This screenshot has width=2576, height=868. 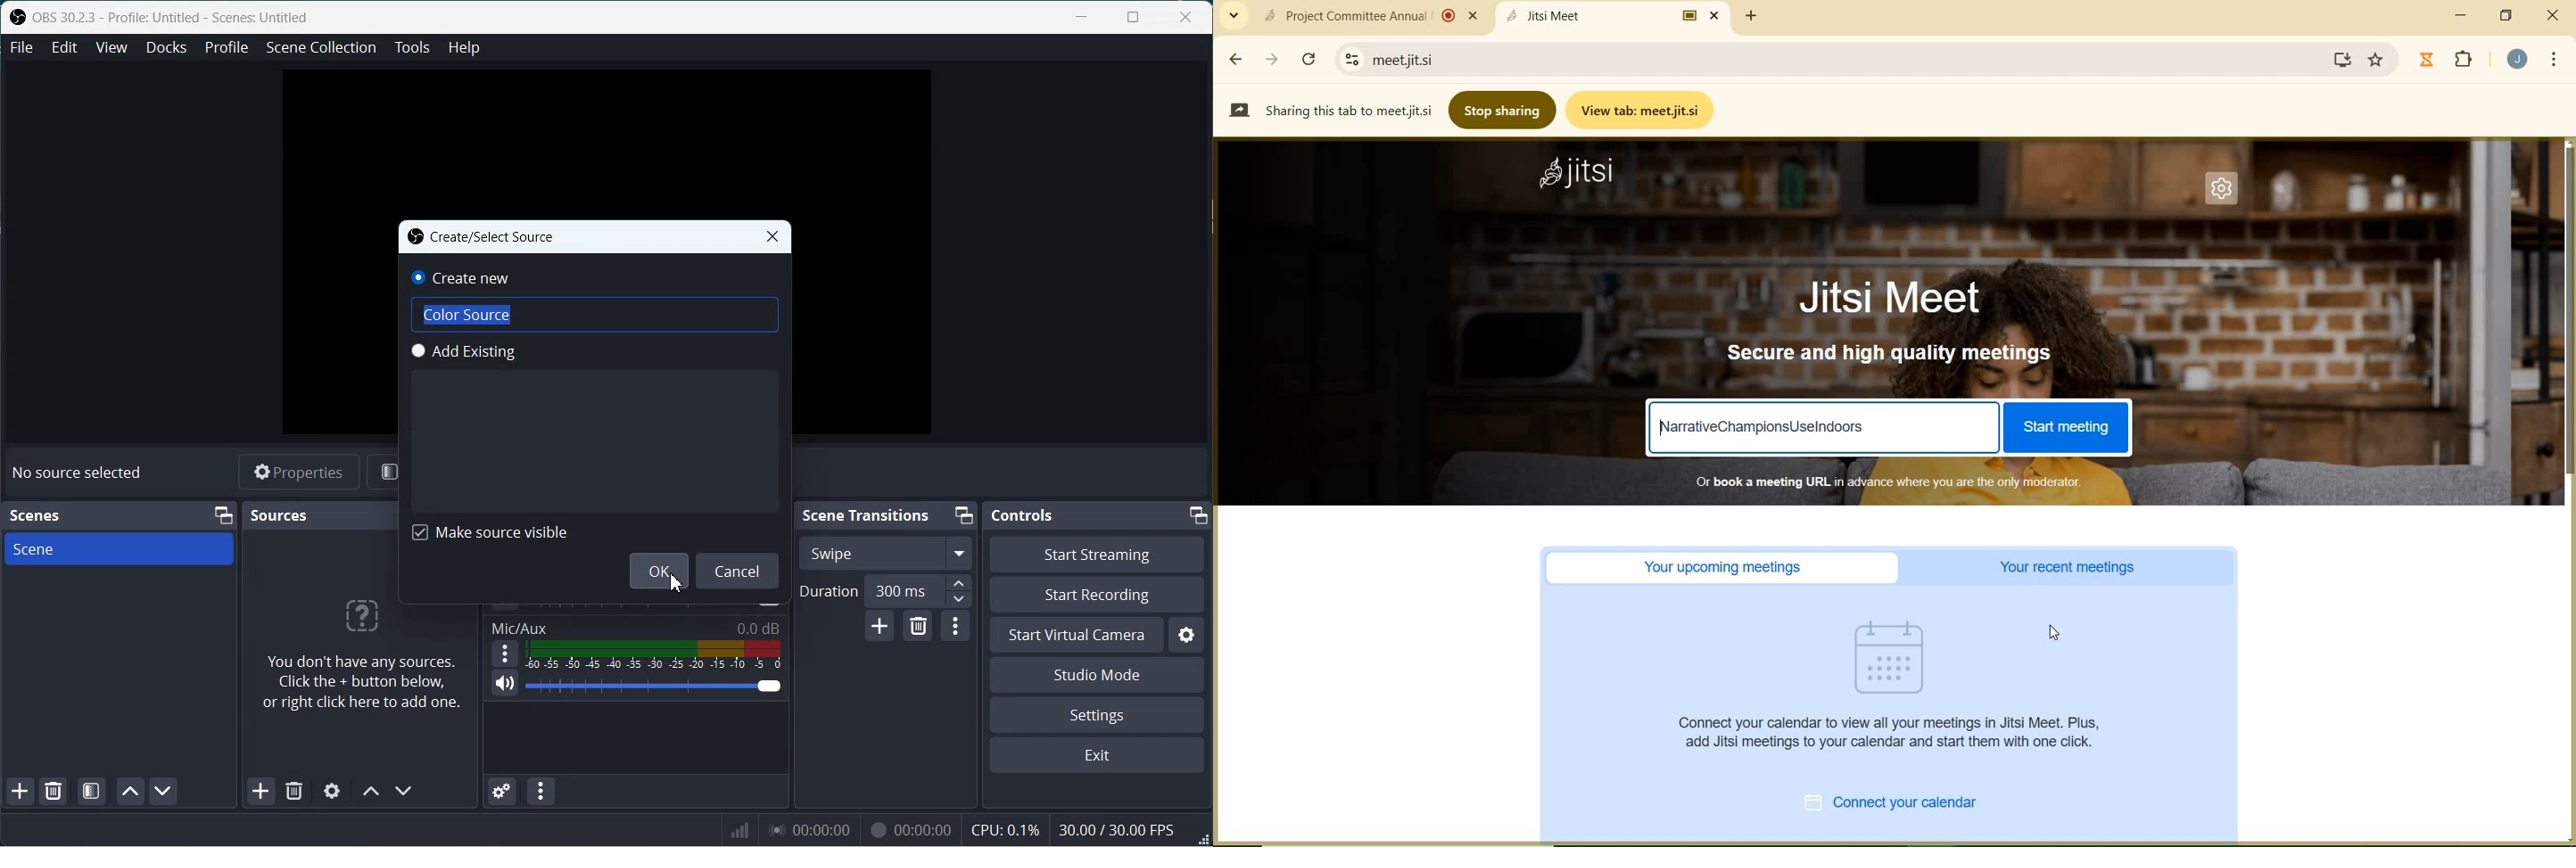 I want to click on Scenes, so click(x=44, y=516).